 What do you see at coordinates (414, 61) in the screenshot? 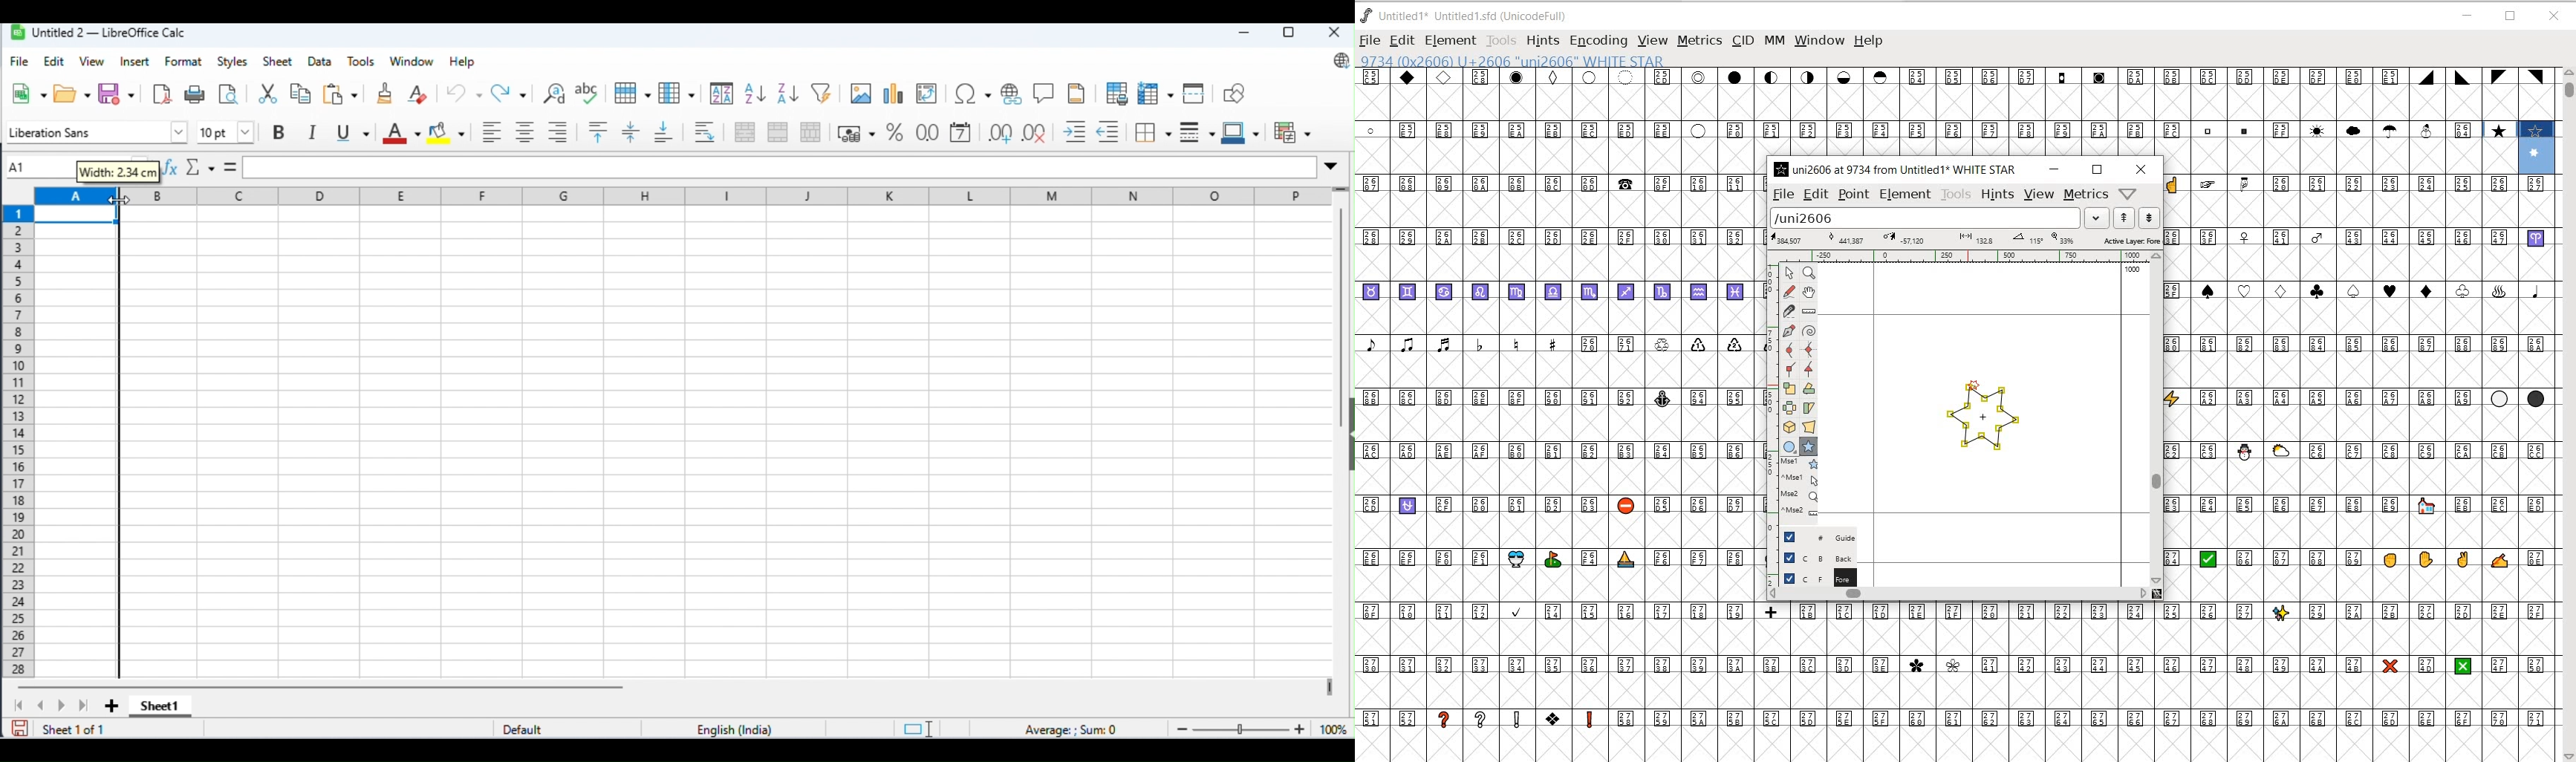
I see `window` at bounding box center [414, 61].